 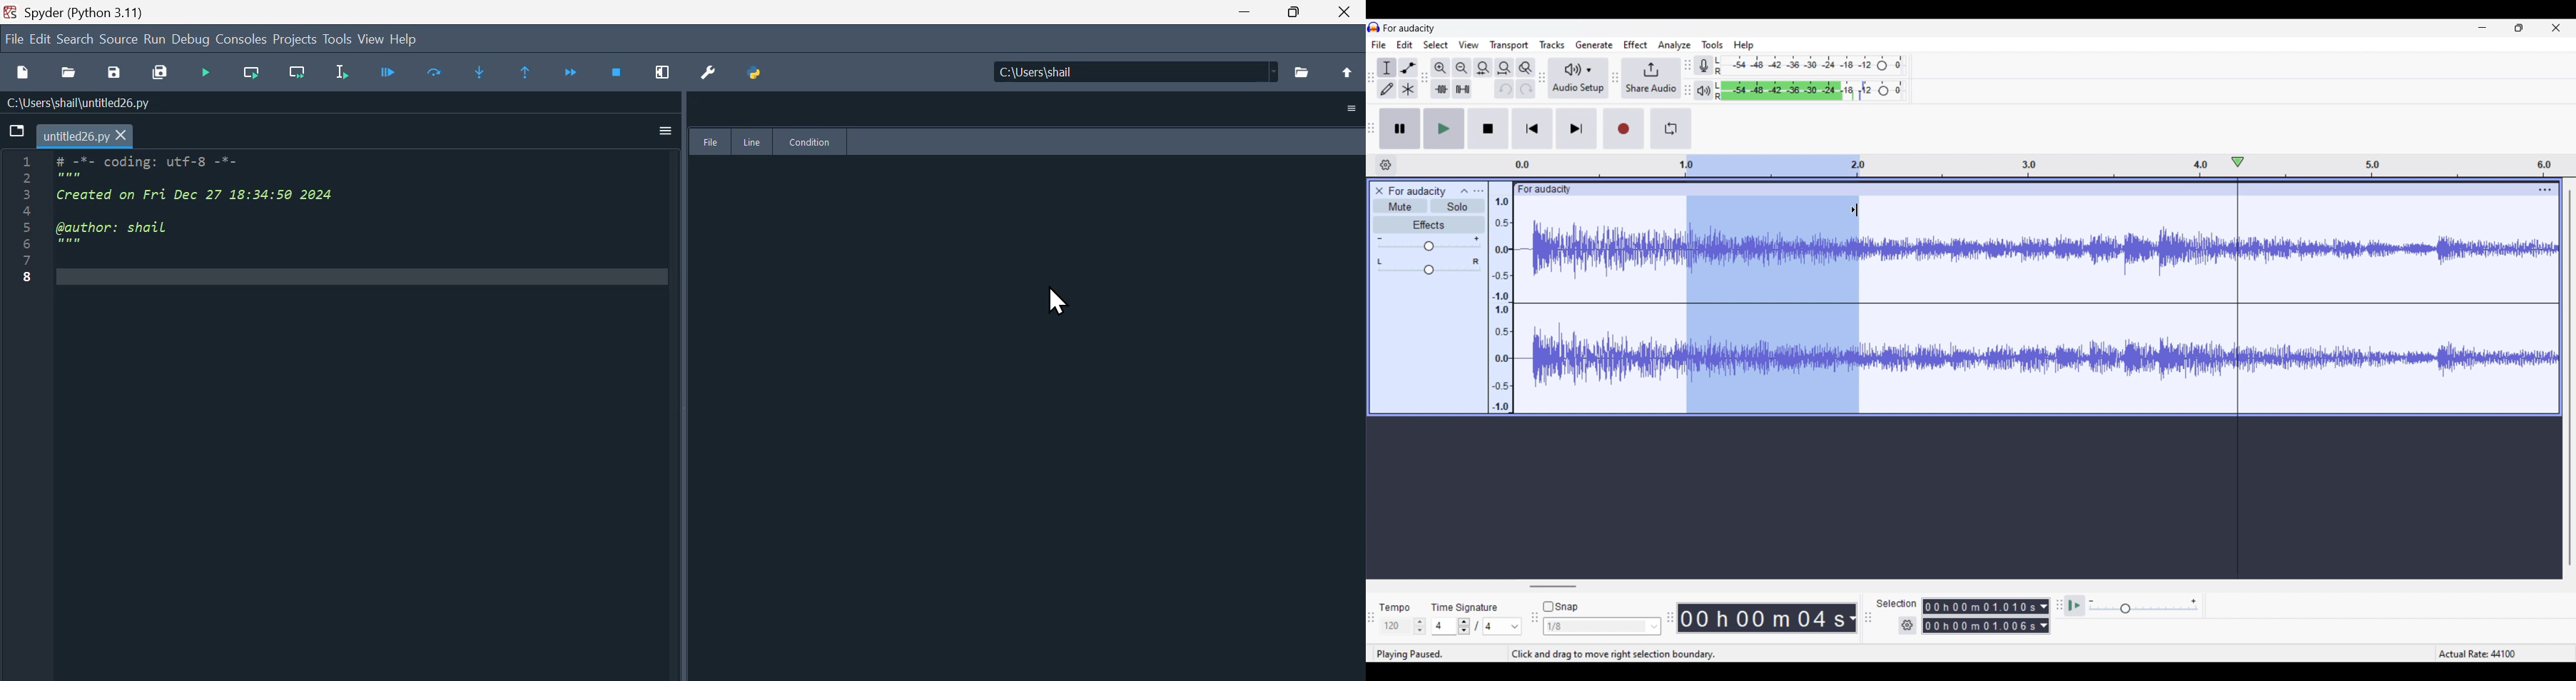 I want to click on Mute, so click(x=1399, y=206).